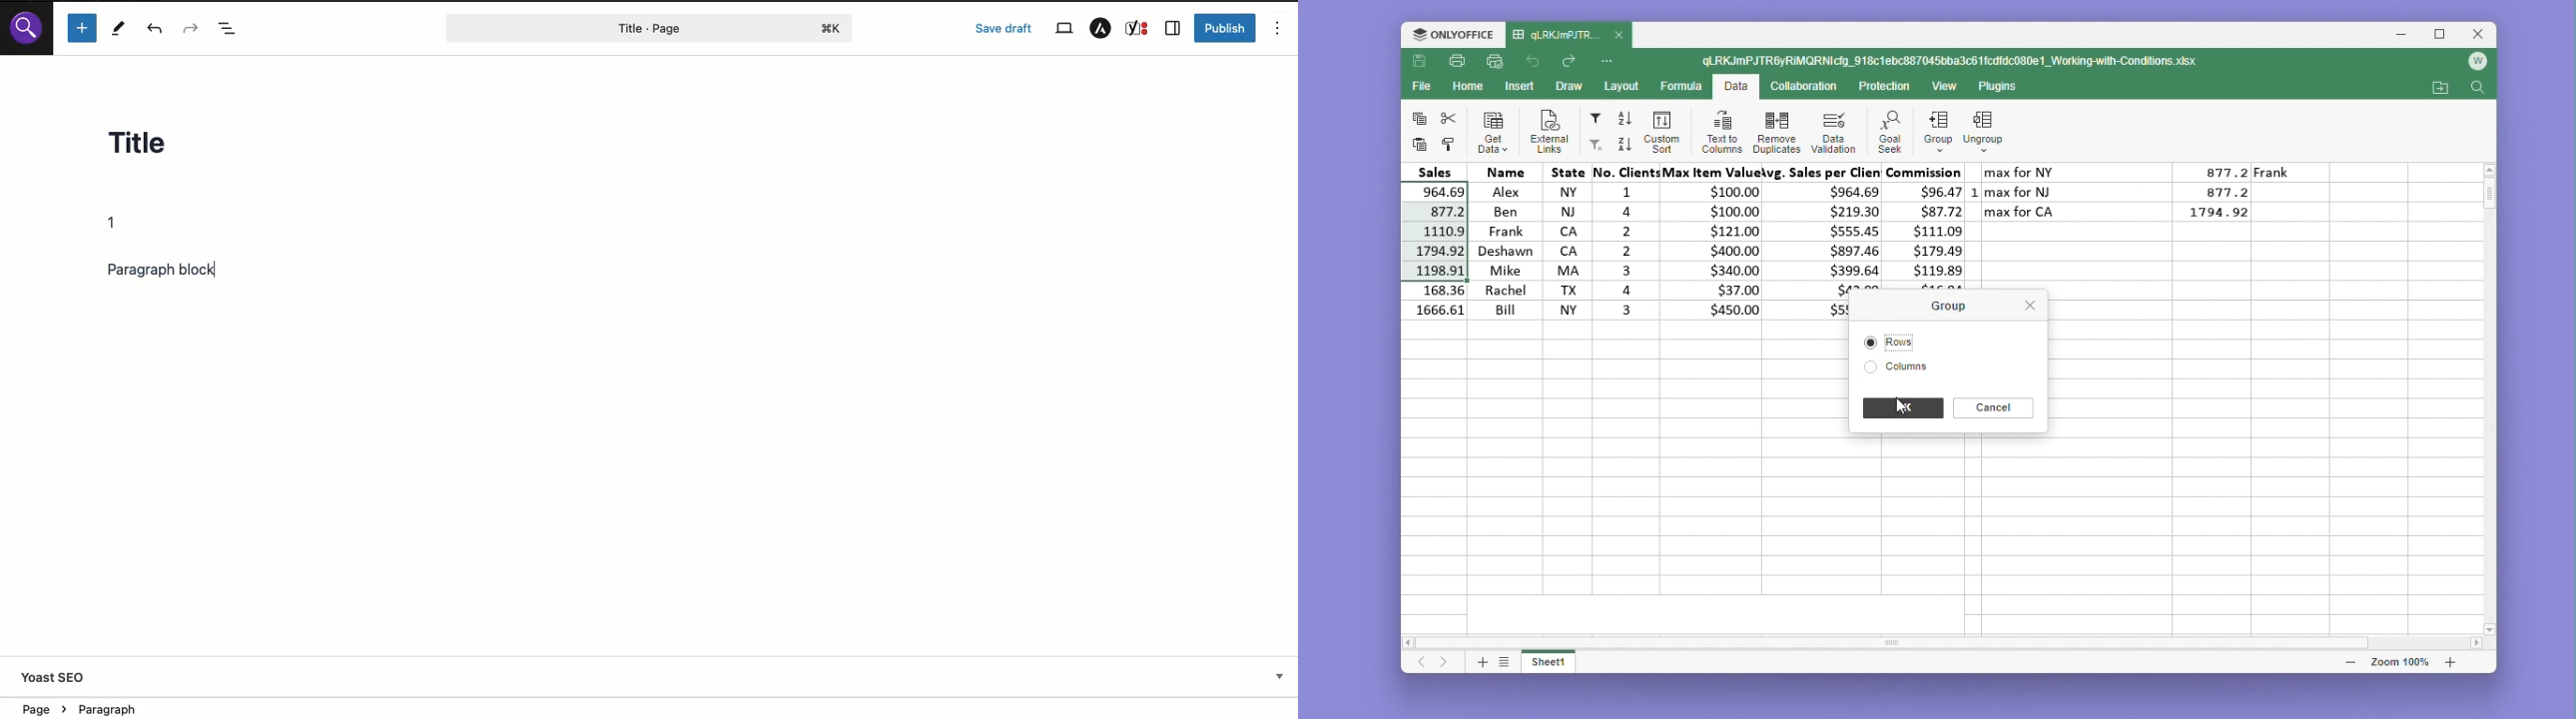 This screenshot has height=728, width=2576. What do you see at coordinates (1735, 88) in the screenshot?
I see `Data` at bounding box center [1735, 88].